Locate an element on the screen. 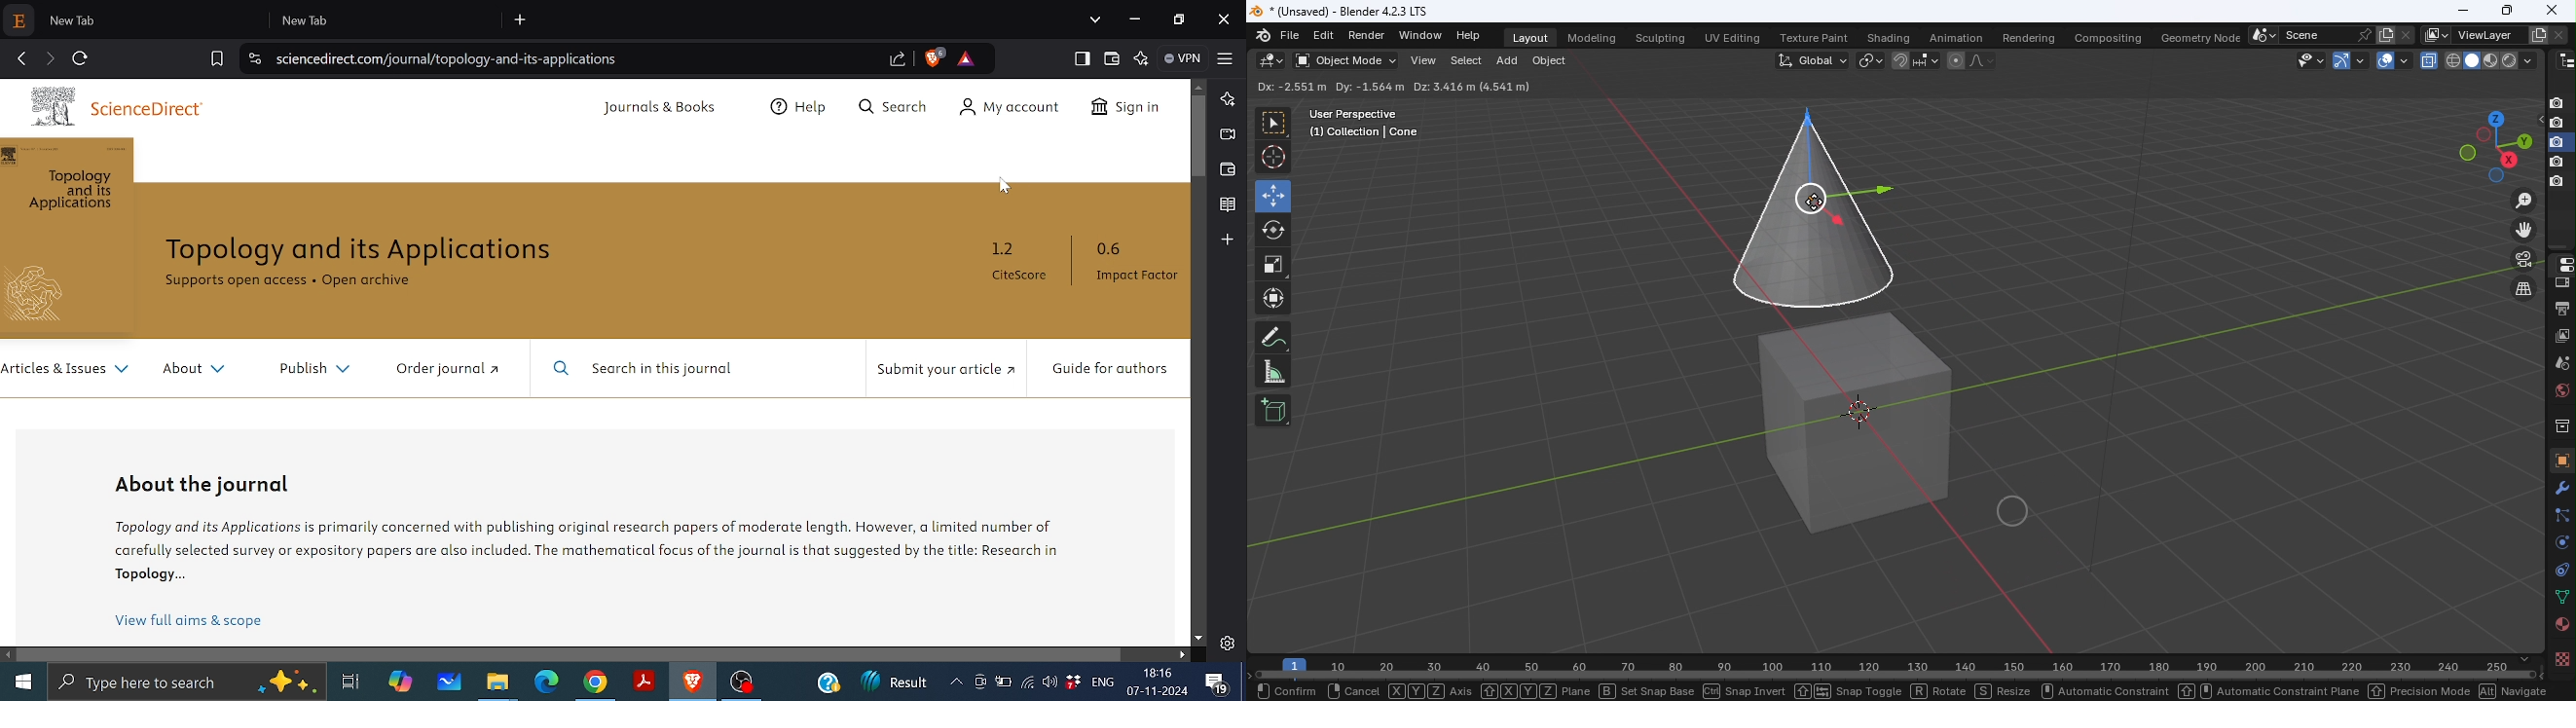 This screenshot has width=2576, height=728. Selectability and visibility is located at coordinates (2312, 59).